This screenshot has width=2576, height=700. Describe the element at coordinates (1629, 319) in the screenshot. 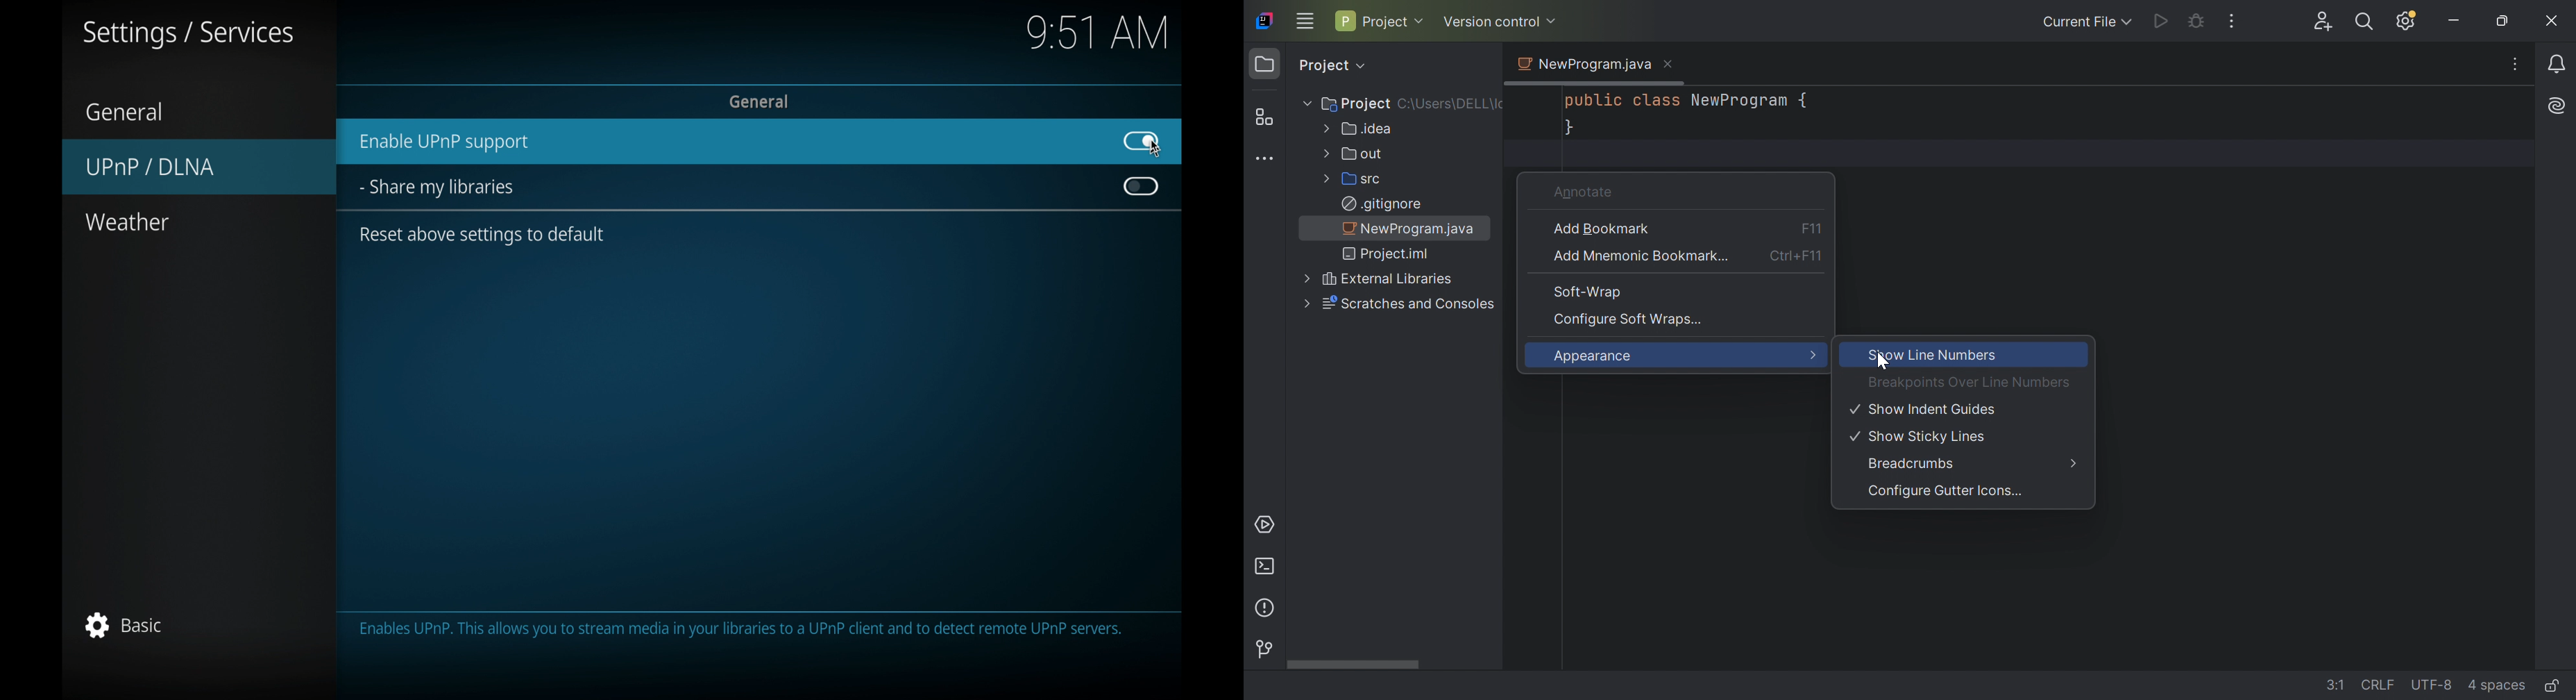

I see `Configure Soft Wraps` at that location.